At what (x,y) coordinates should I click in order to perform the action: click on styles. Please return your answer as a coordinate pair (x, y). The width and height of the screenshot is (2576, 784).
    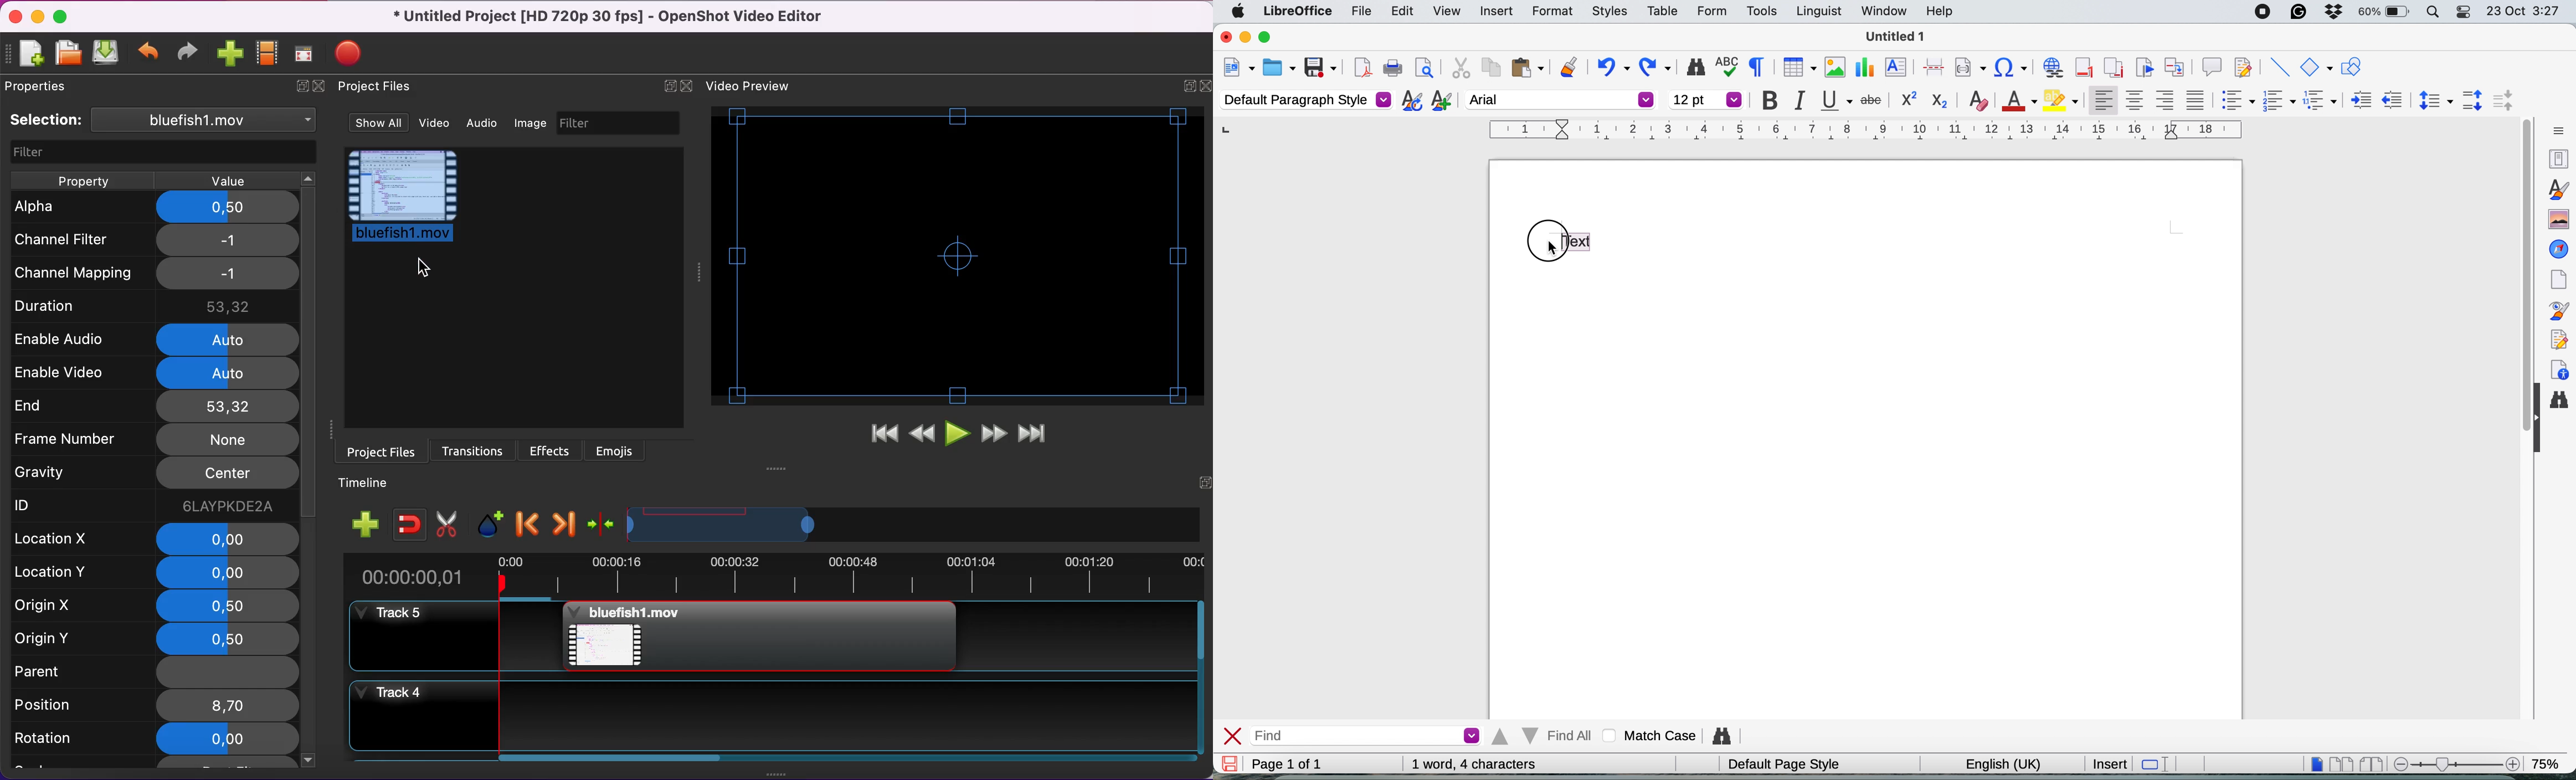
    Looking at the image, I should click on (1605, 12).